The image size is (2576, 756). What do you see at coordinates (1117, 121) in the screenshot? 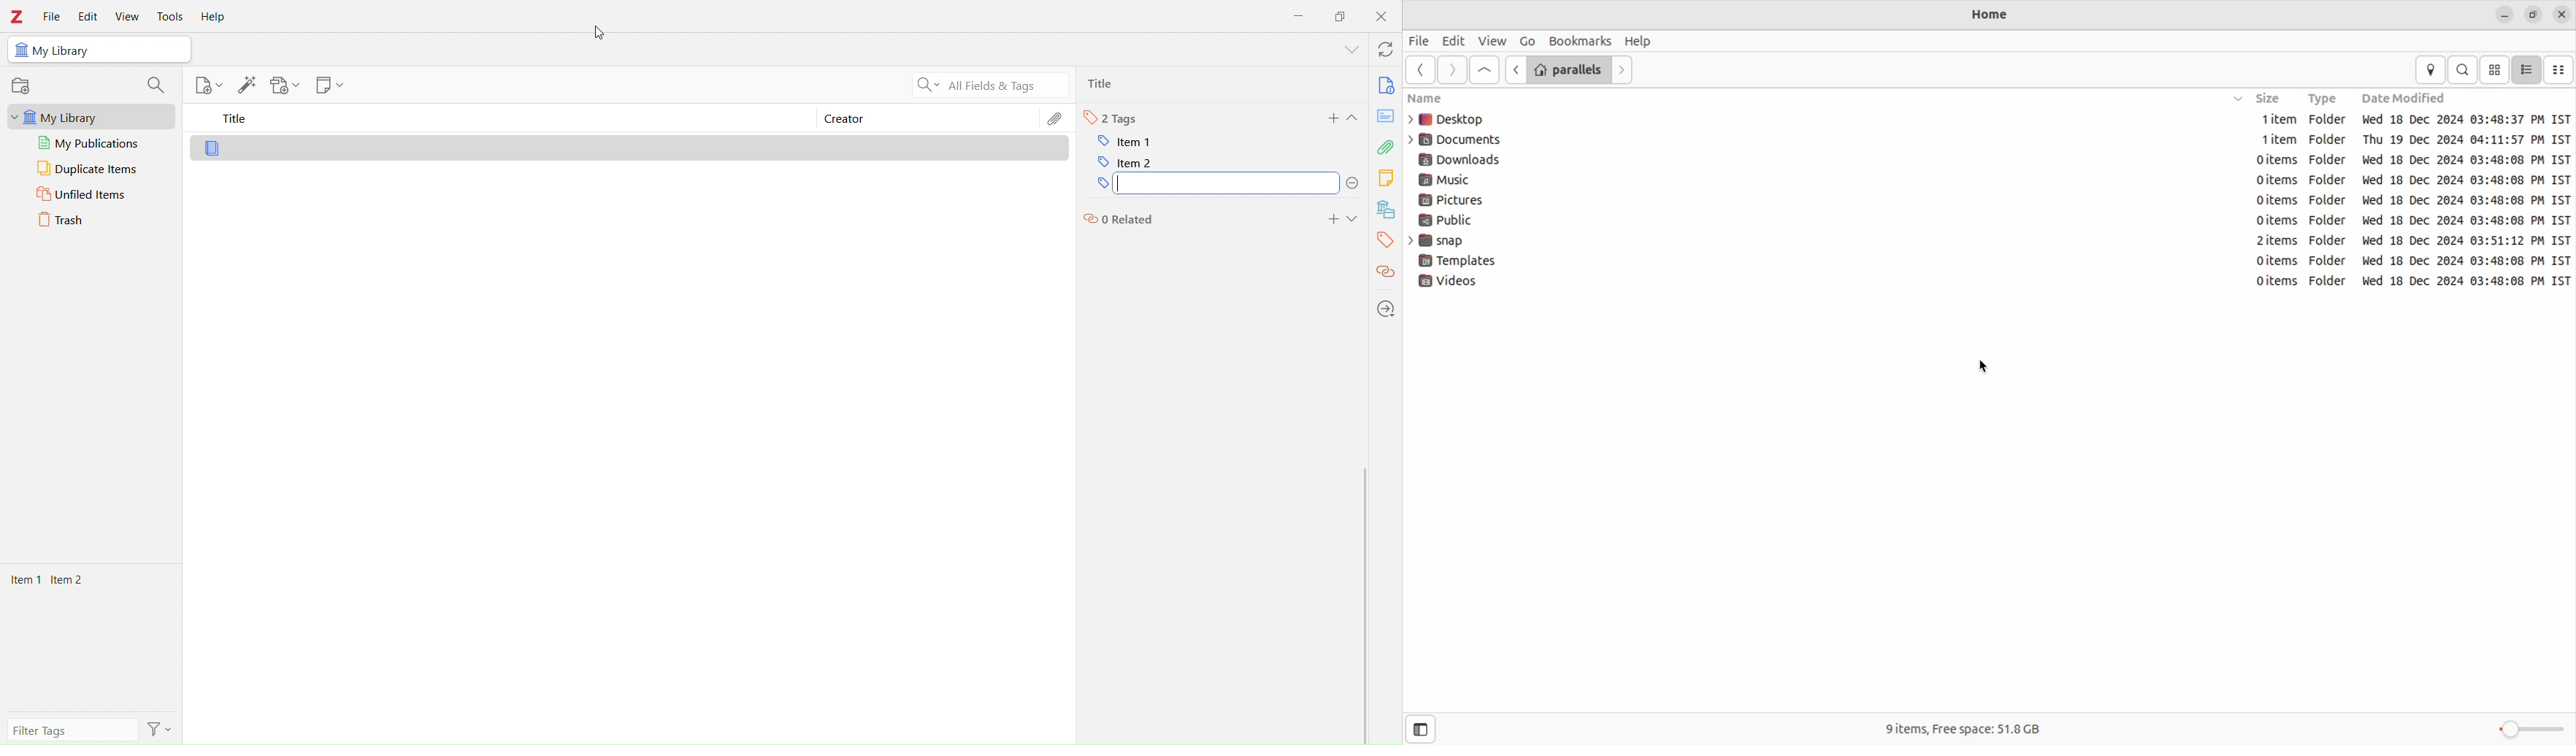
I see `Tags` at bounding box center [1117, 121].